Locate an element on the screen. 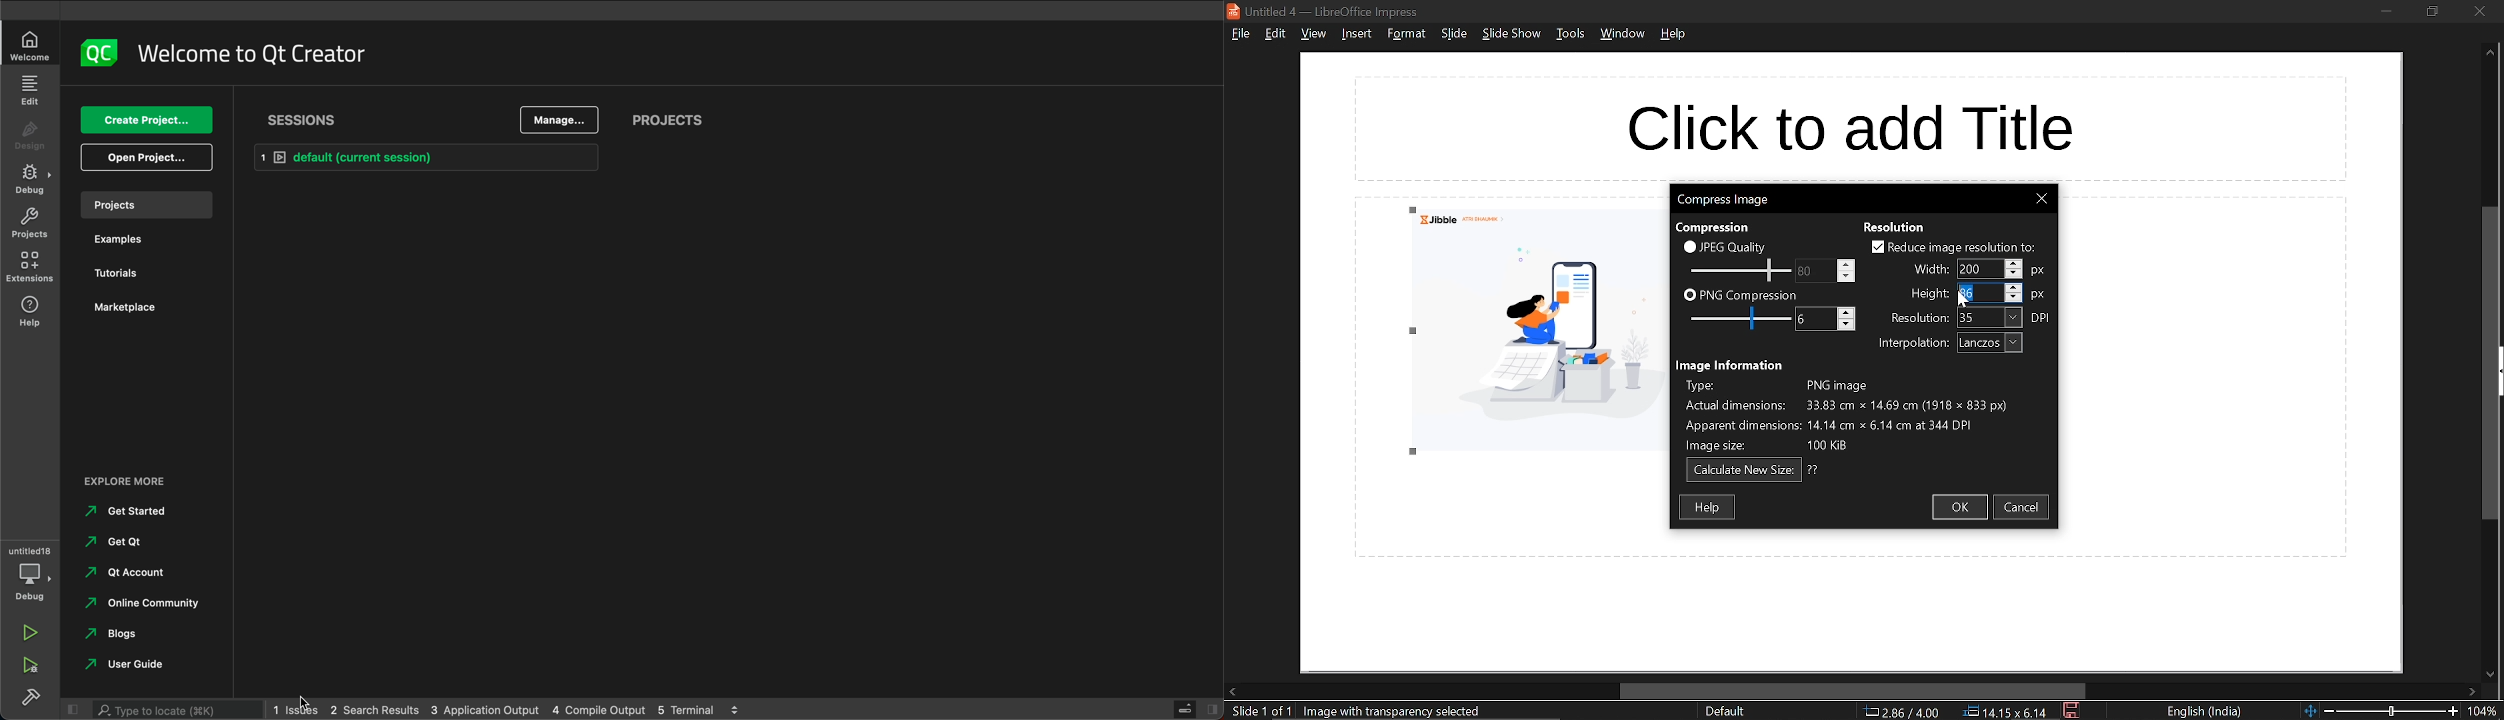 The height and width of the screenshot is (728, 2520). format is located at coordinates (1406, 33).